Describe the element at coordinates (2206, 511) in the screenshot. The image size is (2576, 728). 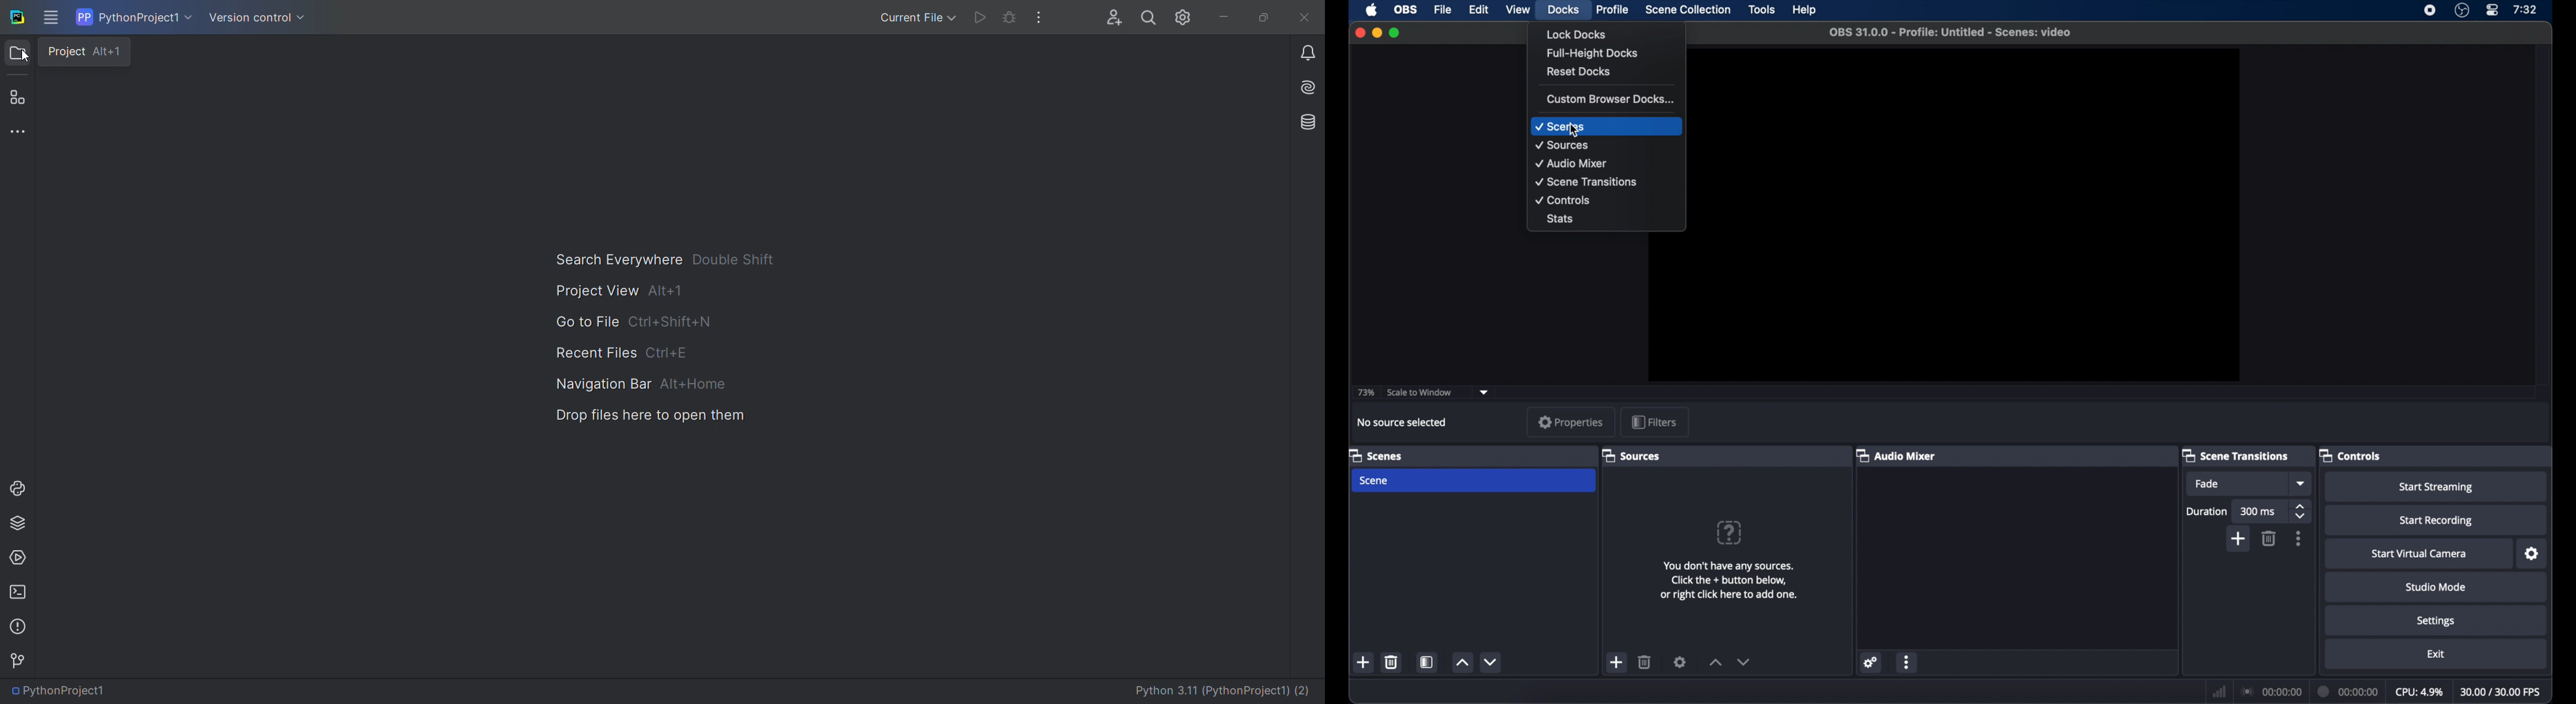
I see `duration` at that location.